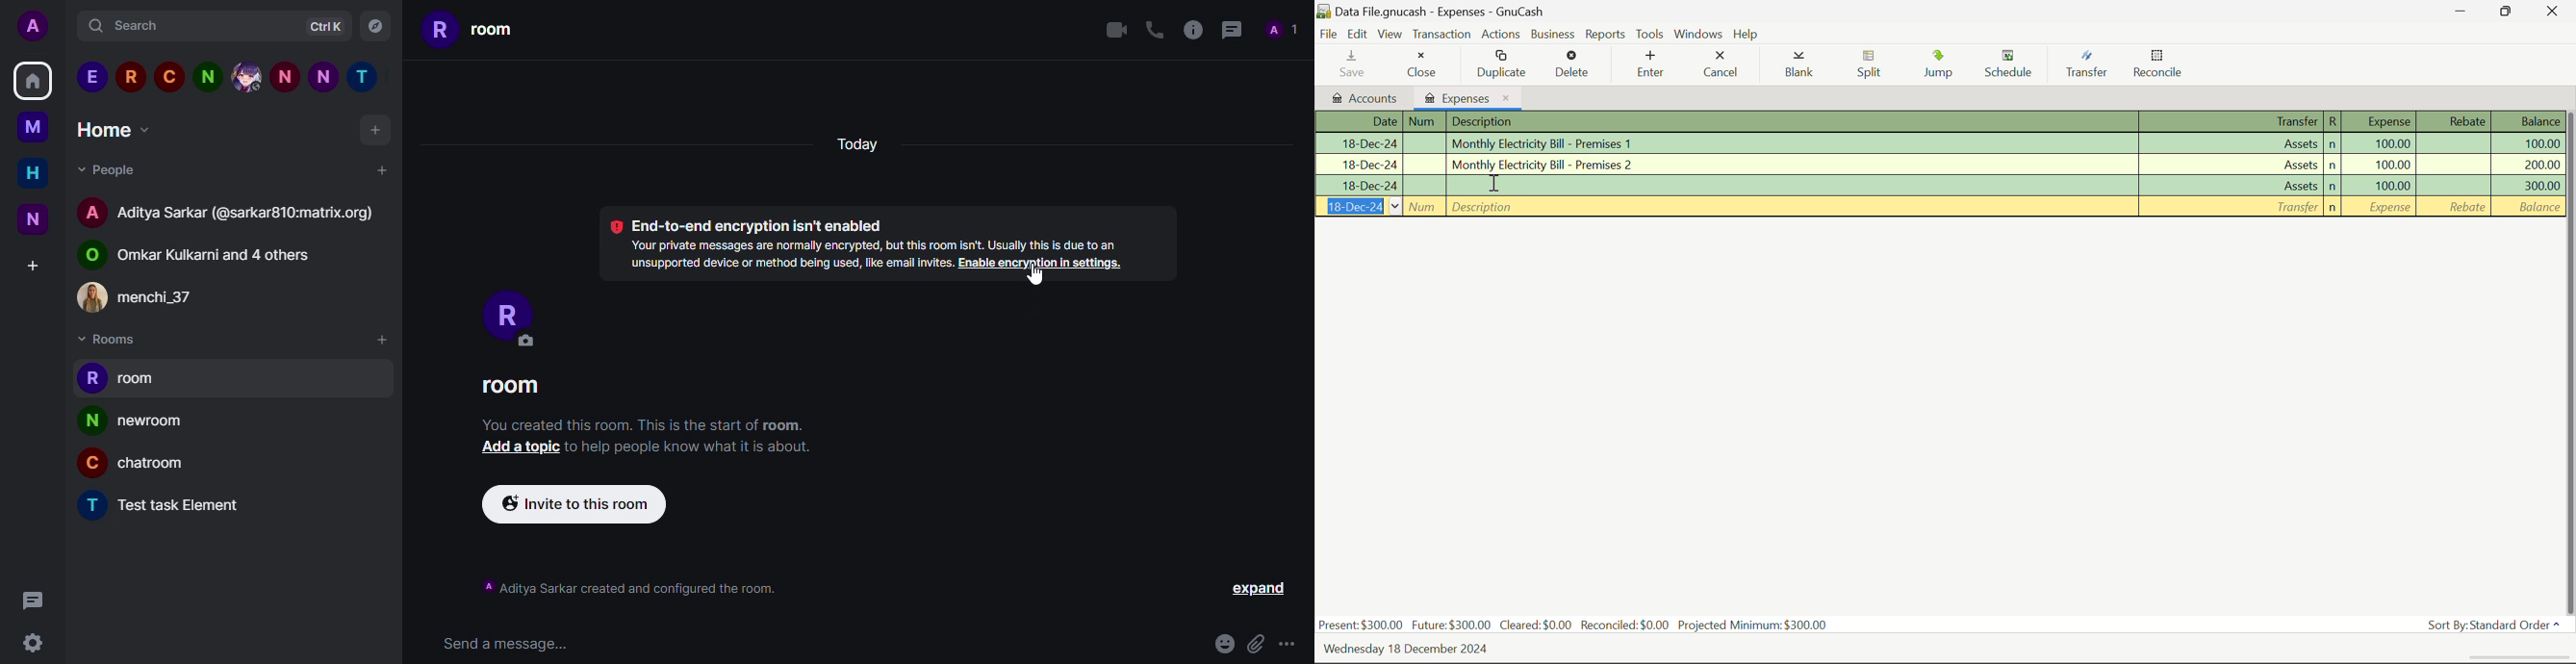 The height and width of the screenshot is (672, 2576). Describe the element at coordinates (1223, 644) in the screenshot. I see `emoji` at that location.